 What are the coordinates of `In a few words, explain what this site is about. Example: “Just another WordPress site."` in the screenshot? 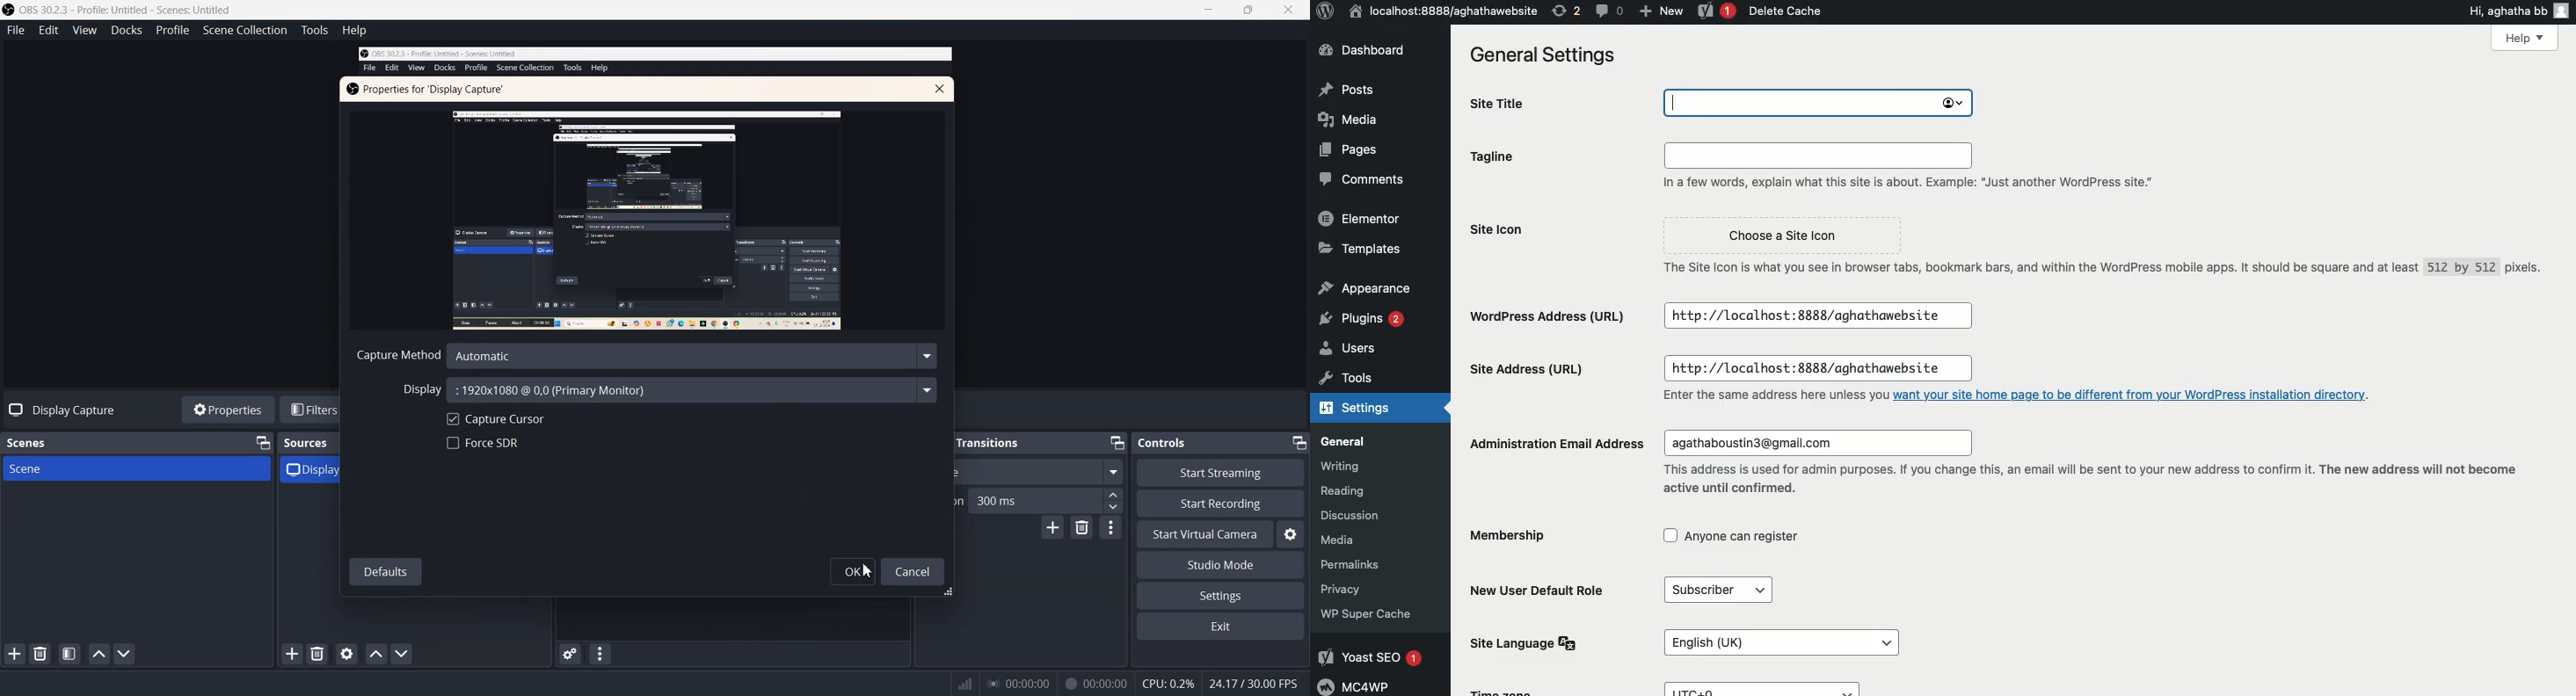 It's located at (1903, 182).